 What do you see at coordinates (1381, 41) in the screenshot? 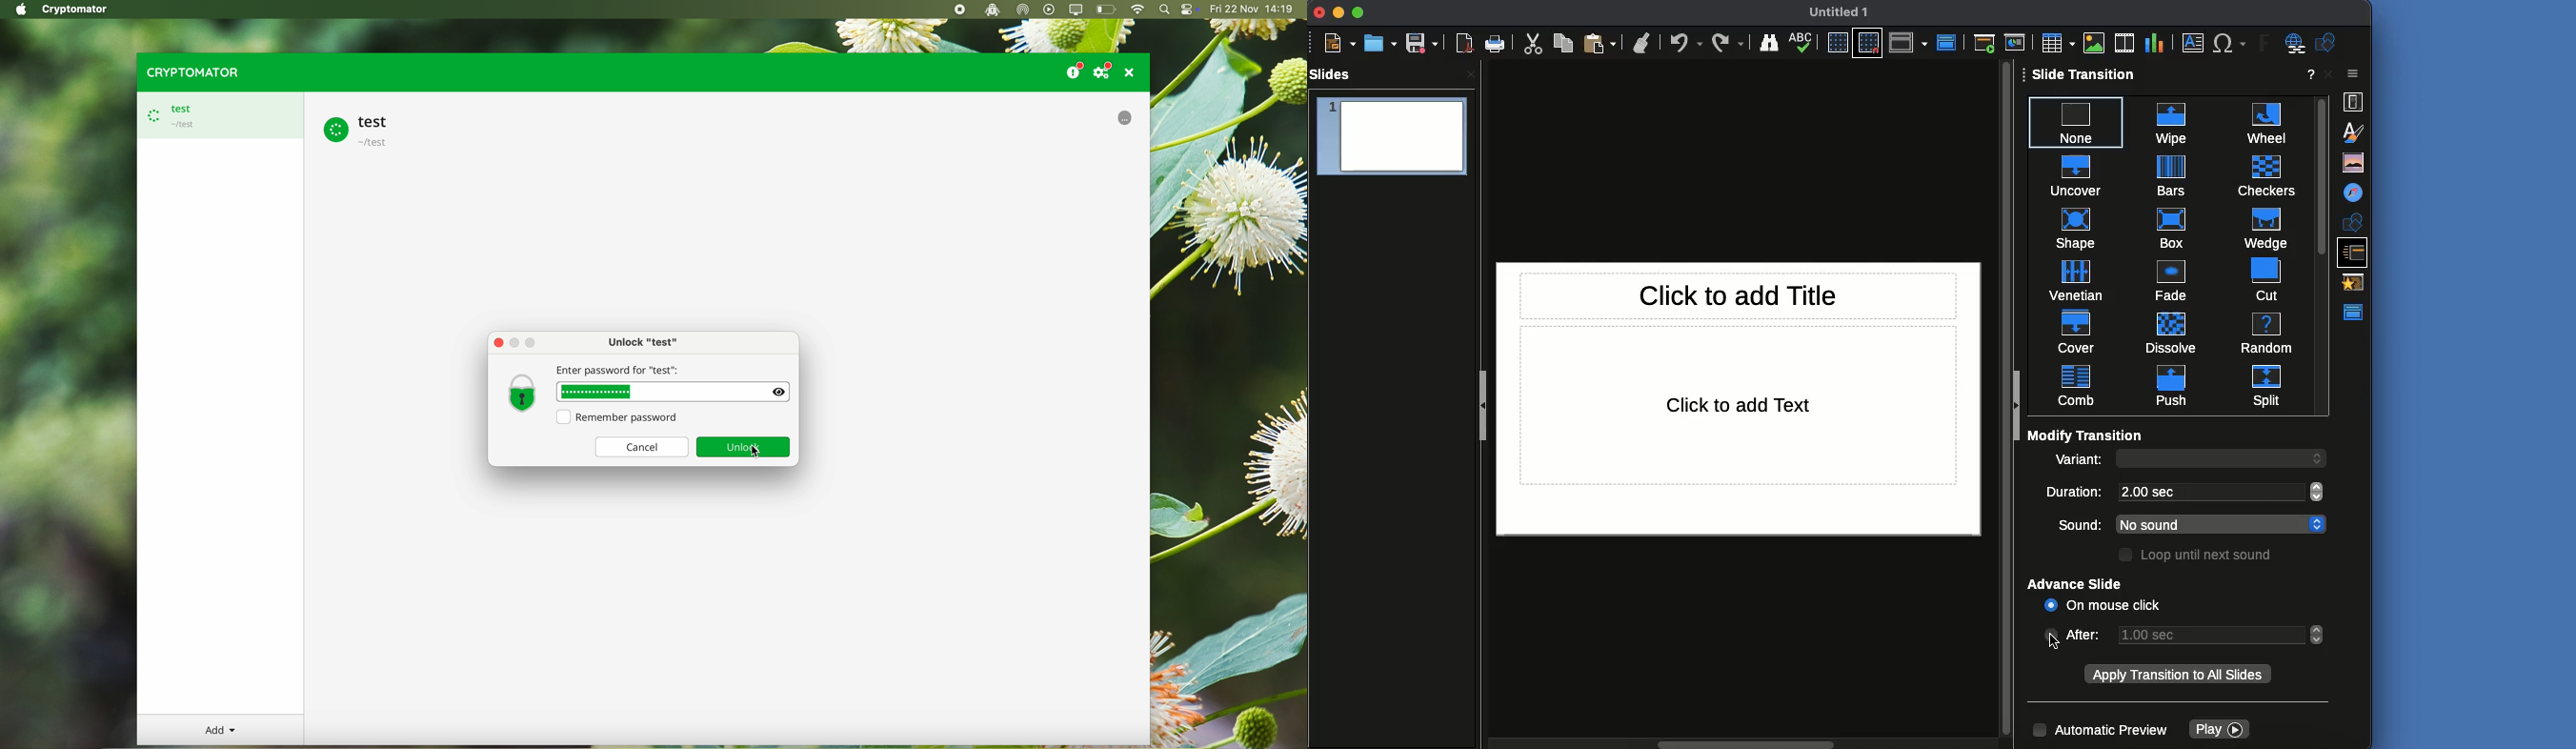
I see `Open` at bounding box center [1381, 41].